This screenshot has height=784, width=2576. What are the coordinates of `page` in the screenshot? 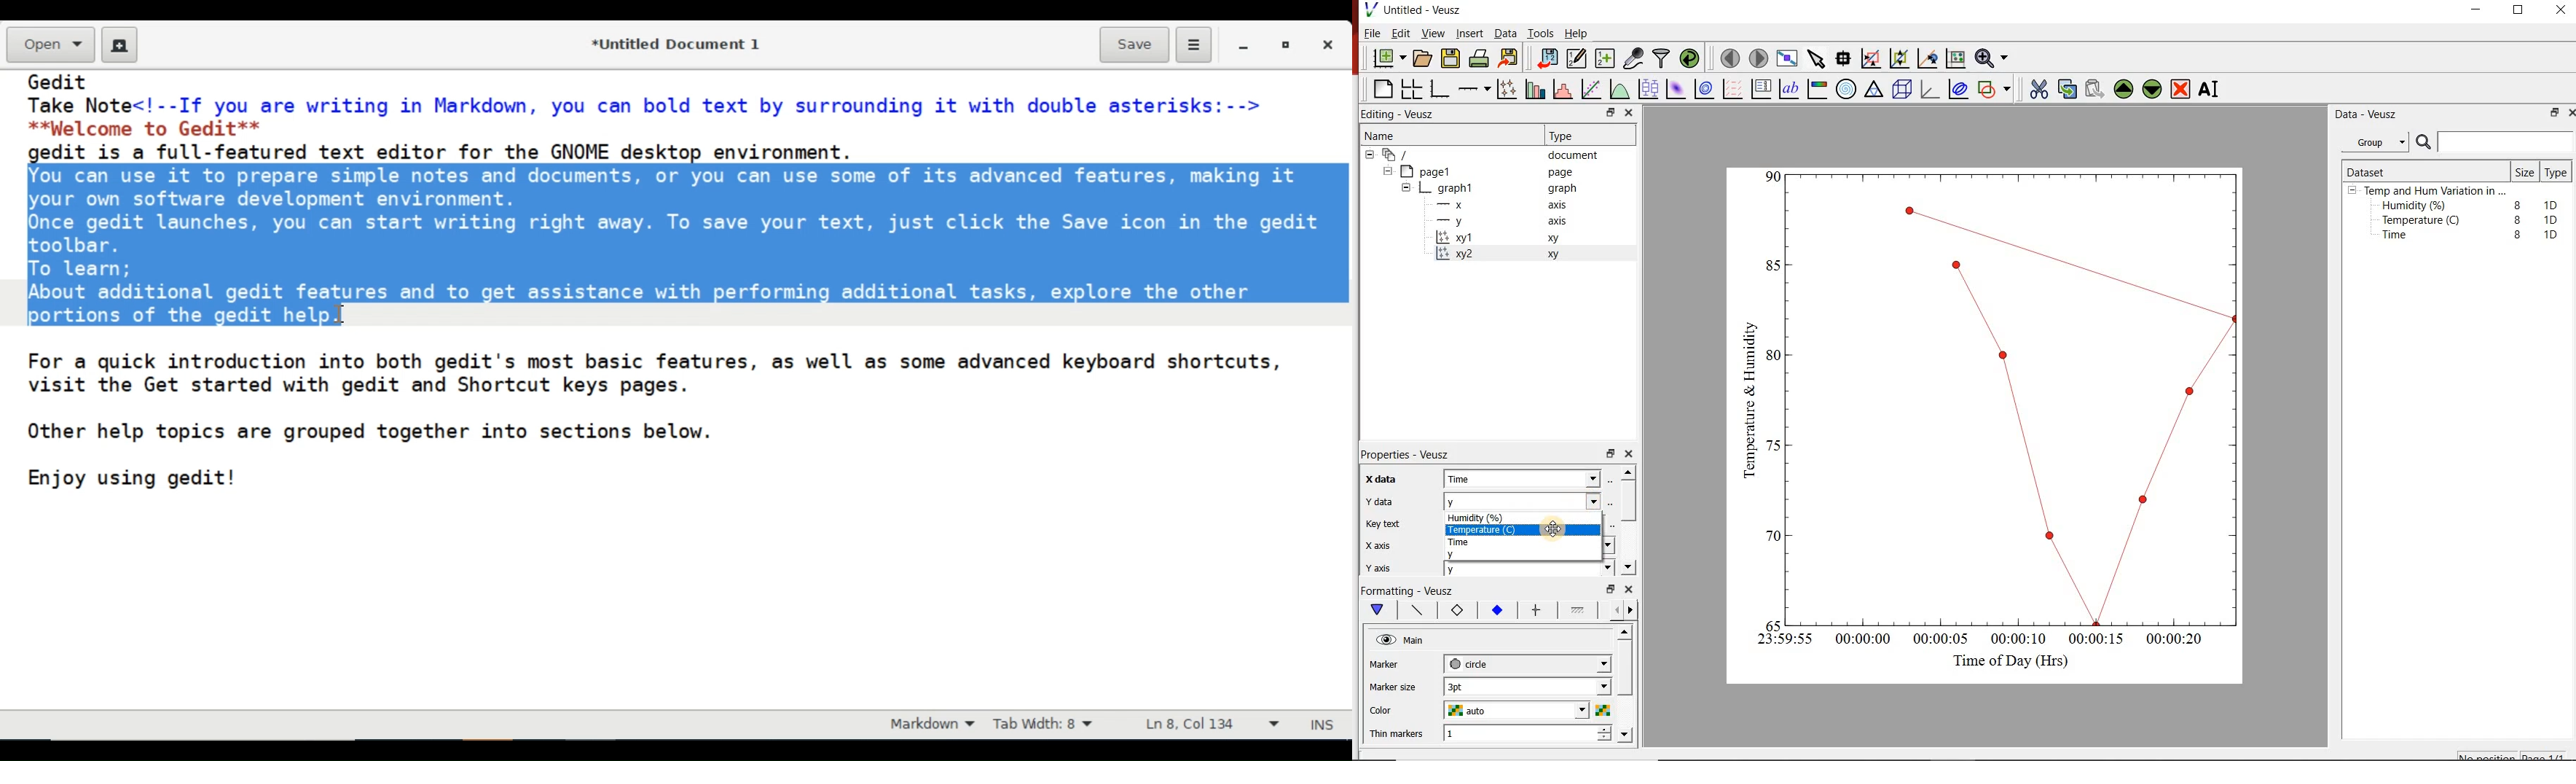 It's located at (1563, 173).